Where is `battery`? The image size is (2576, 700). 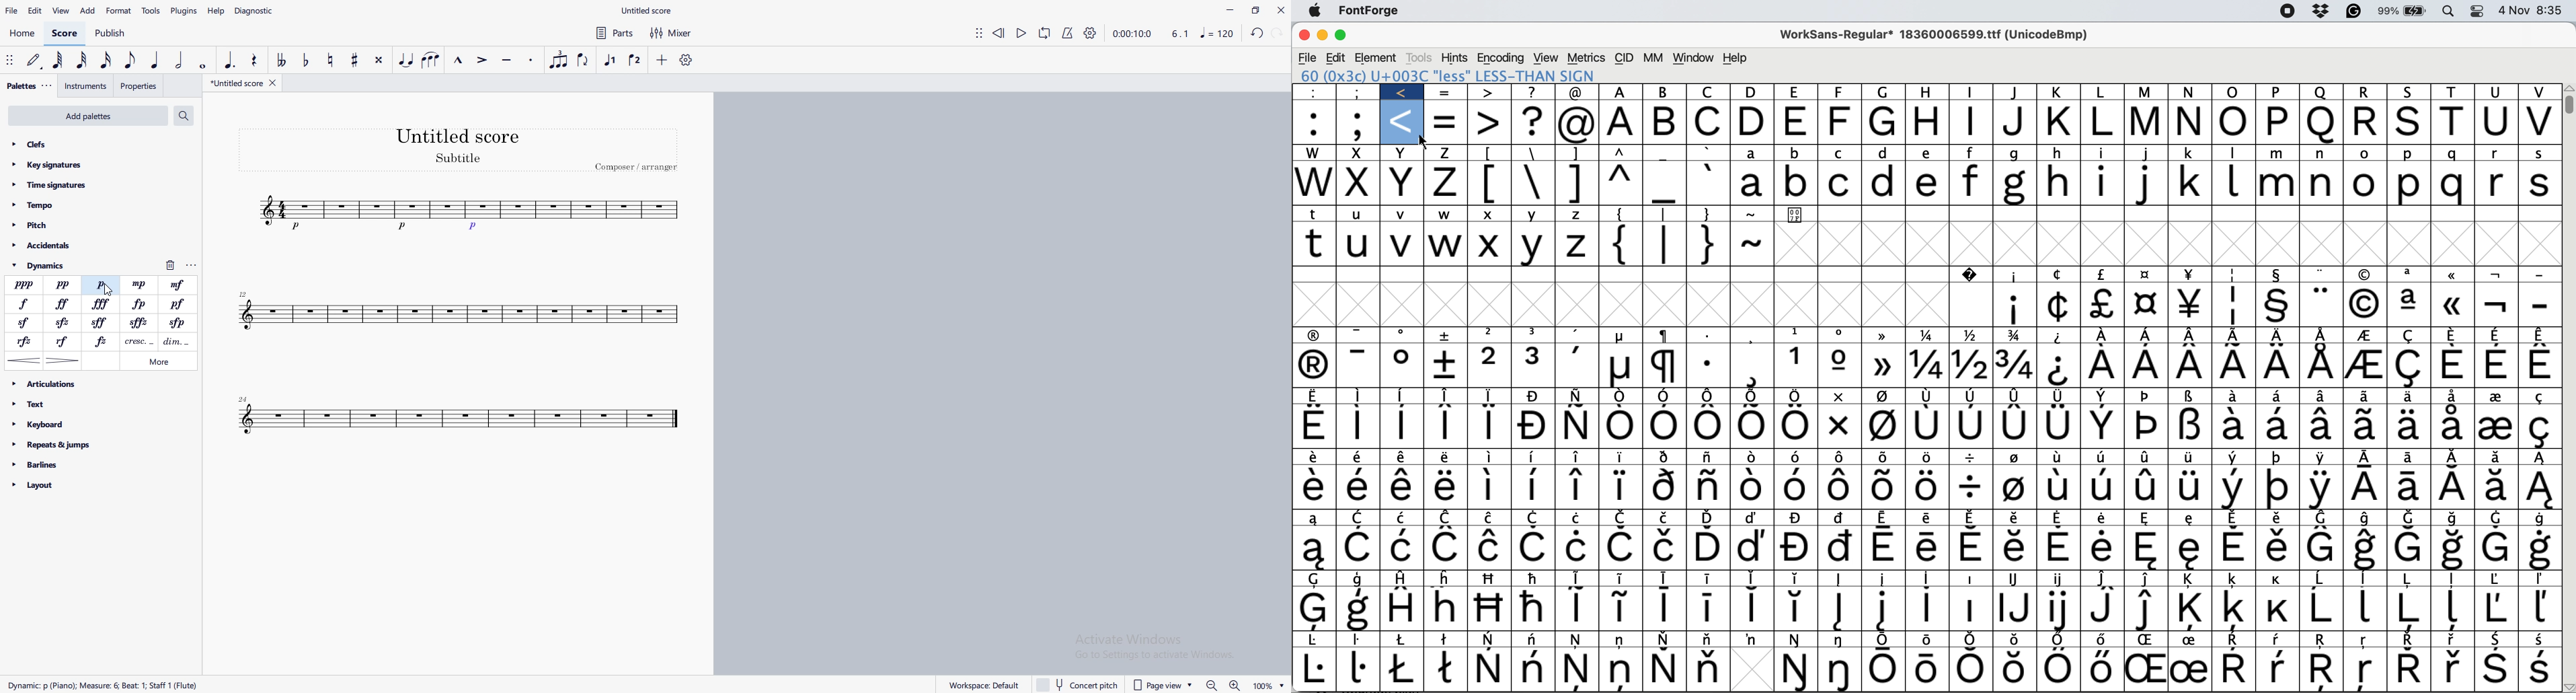
battery is located at coordinates (2402, 11).